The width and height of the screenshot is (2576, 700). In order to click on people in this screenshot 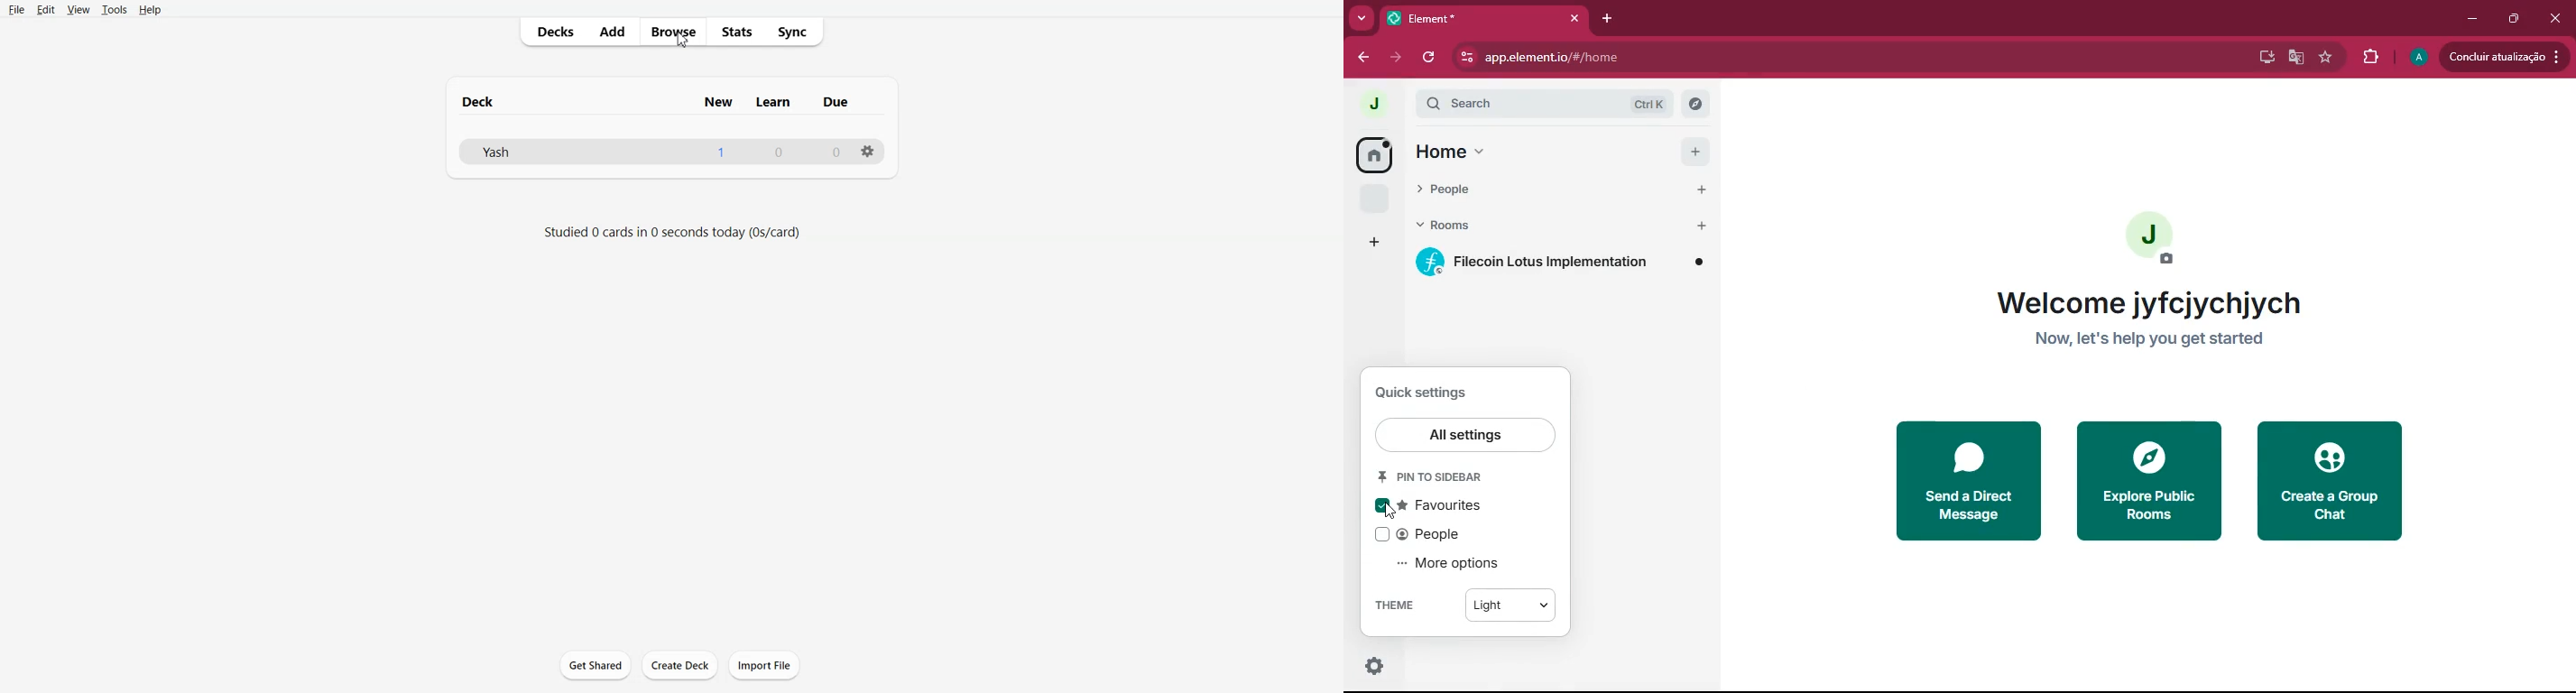, I will do `click(1529, 191)`.